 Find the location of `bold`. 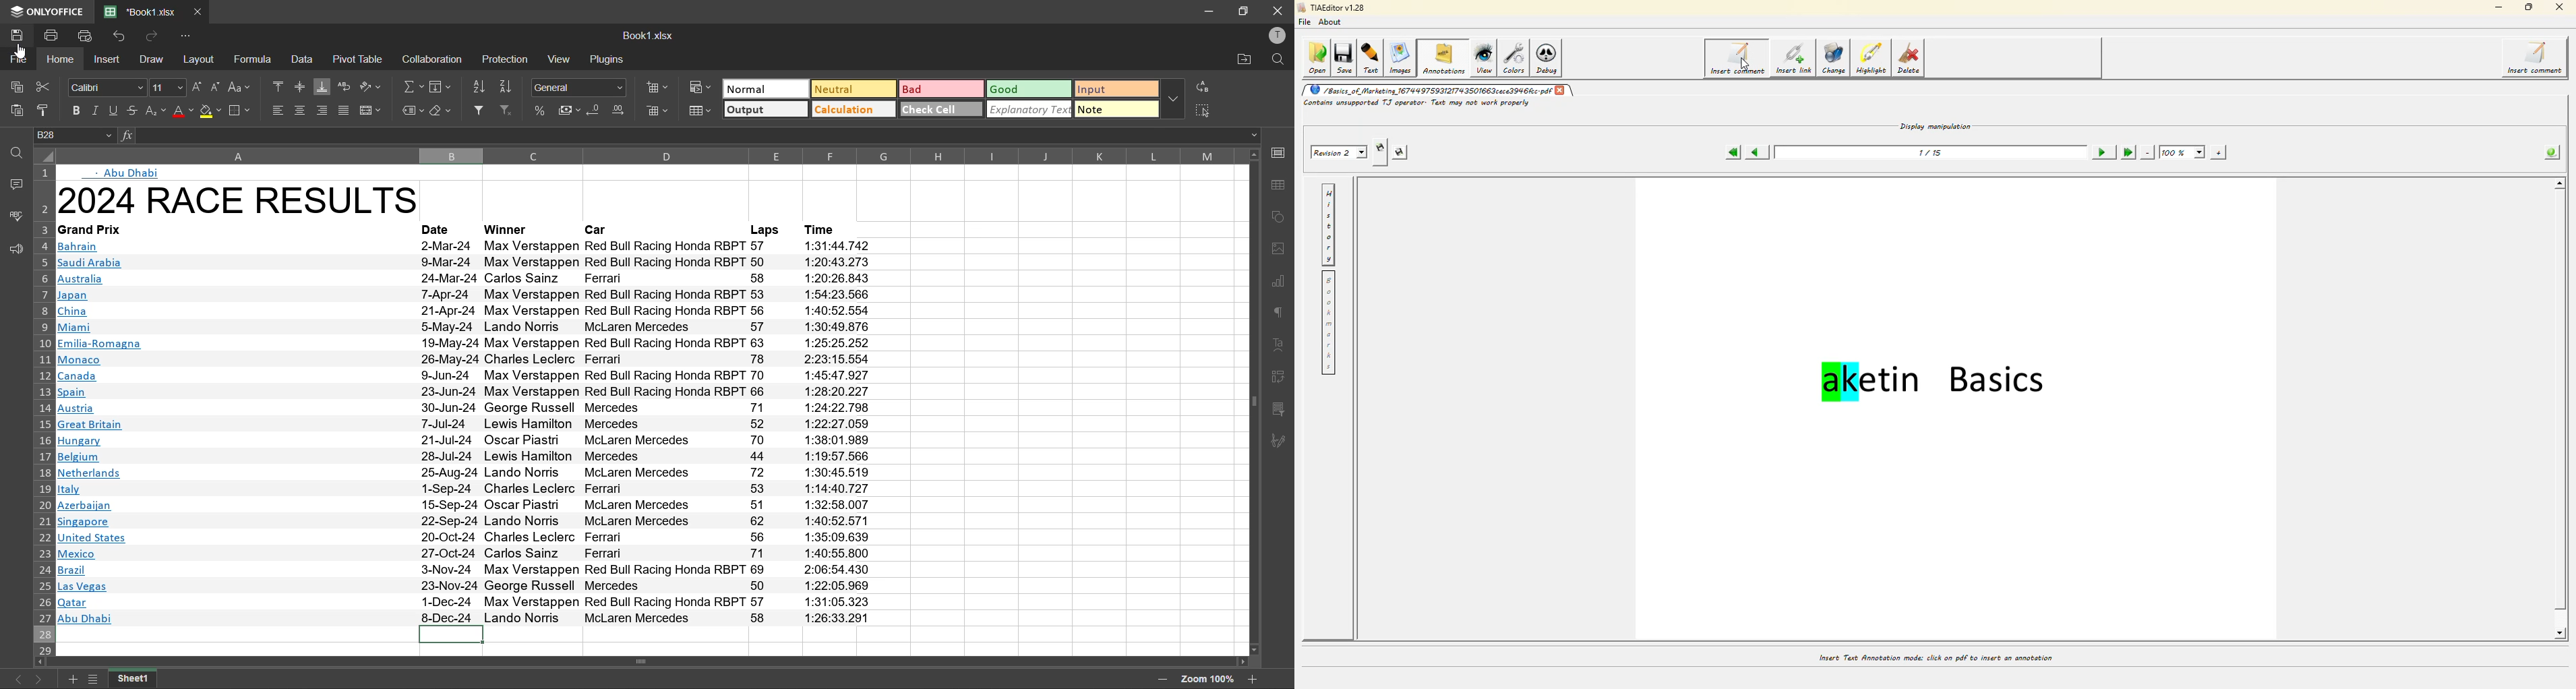

bold is located at coordinates (73, 112).